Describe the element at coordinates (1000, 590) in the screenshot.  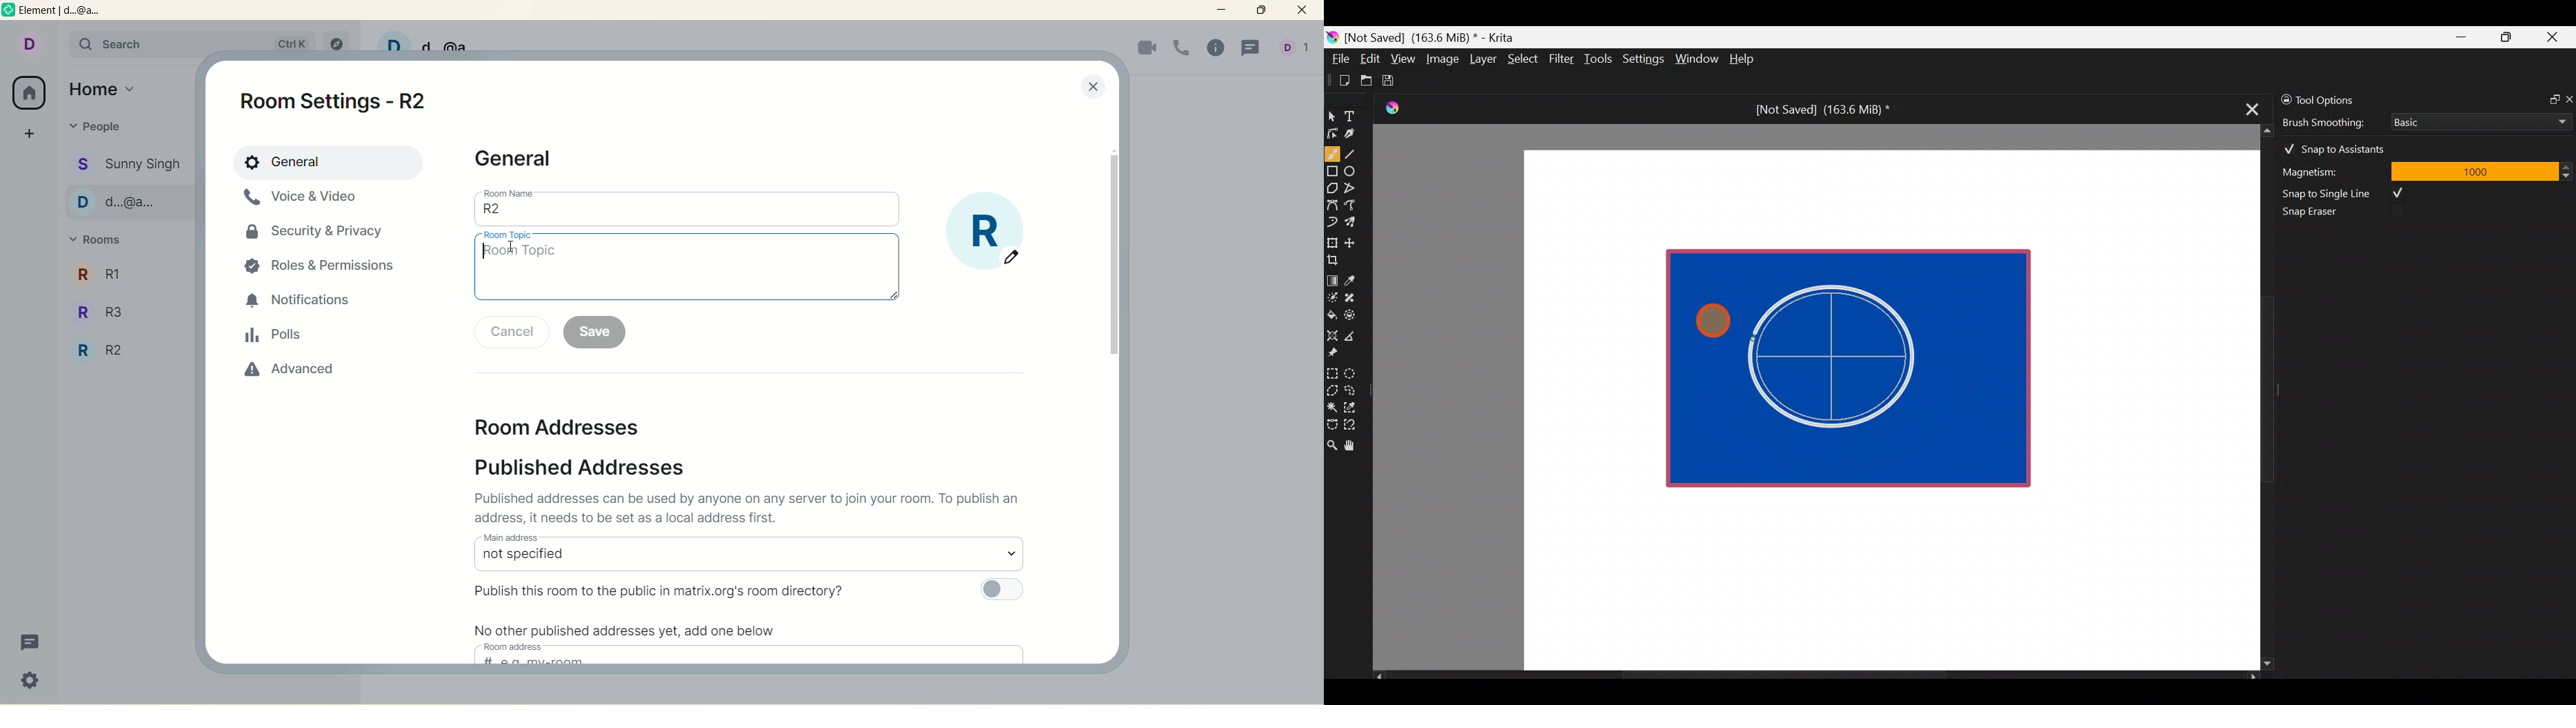
I see `toggle` at that location.